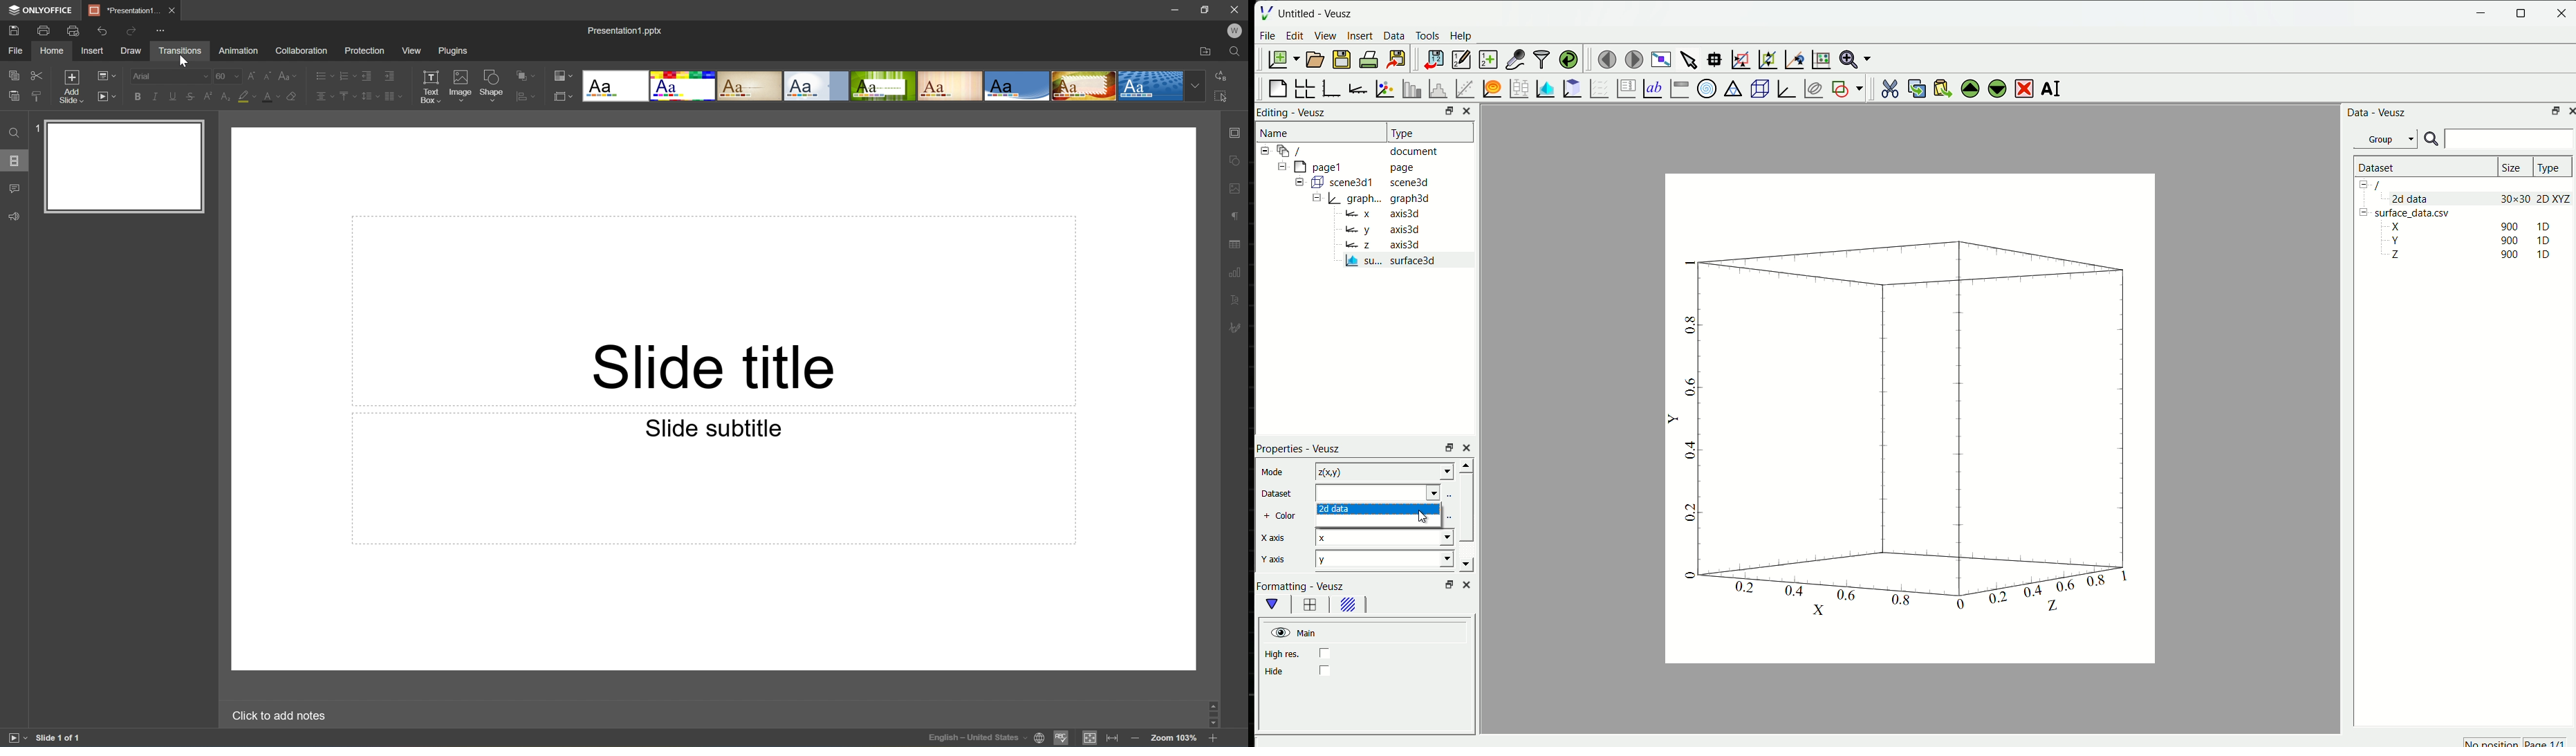 This screenshot has height=756, width=2576. Describe the element at coordinates (247, 76) in the screenshot. I see `Increment font size` at that location.